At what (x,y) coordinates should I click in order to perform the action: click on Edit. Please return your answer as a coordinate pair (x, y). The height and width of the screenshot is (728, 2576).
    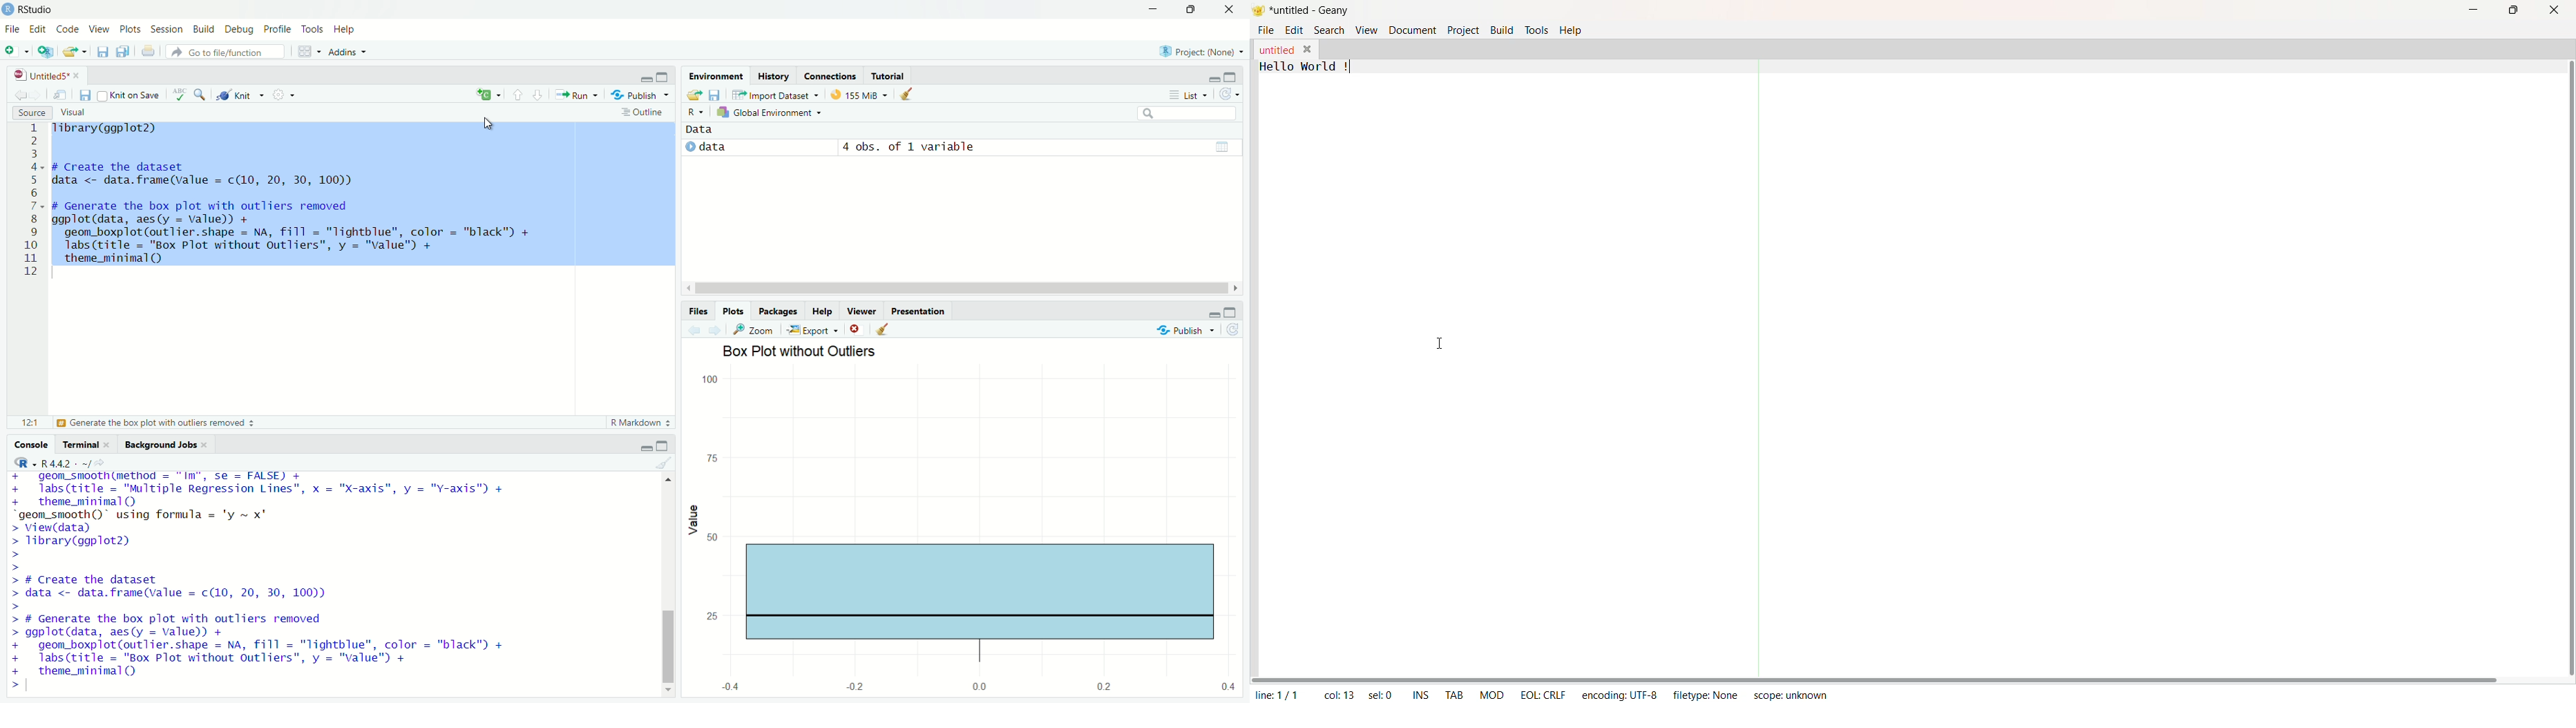
    Looking at the image, I should click on (38, 29).